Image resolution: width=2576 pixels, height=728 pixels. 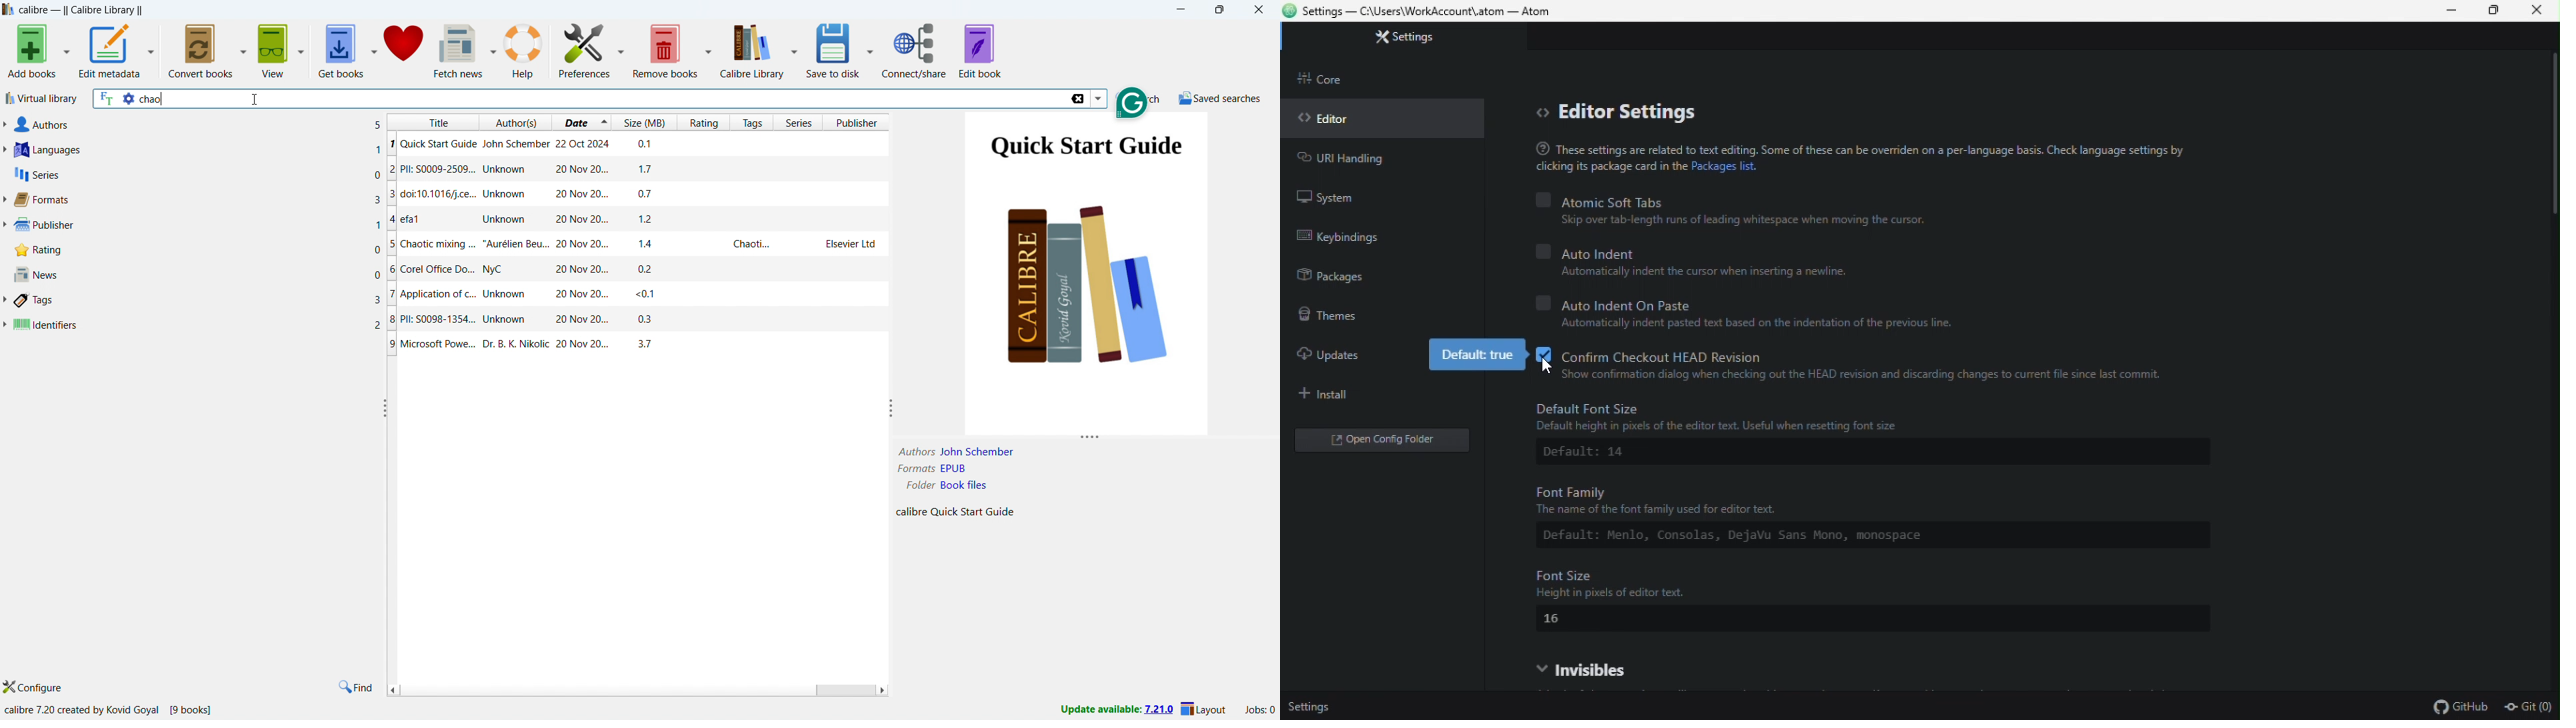 What do you see at coordinates (1697, 251) in the screenshot?
I see `Auto indent` at bounding box center [1697, 251].